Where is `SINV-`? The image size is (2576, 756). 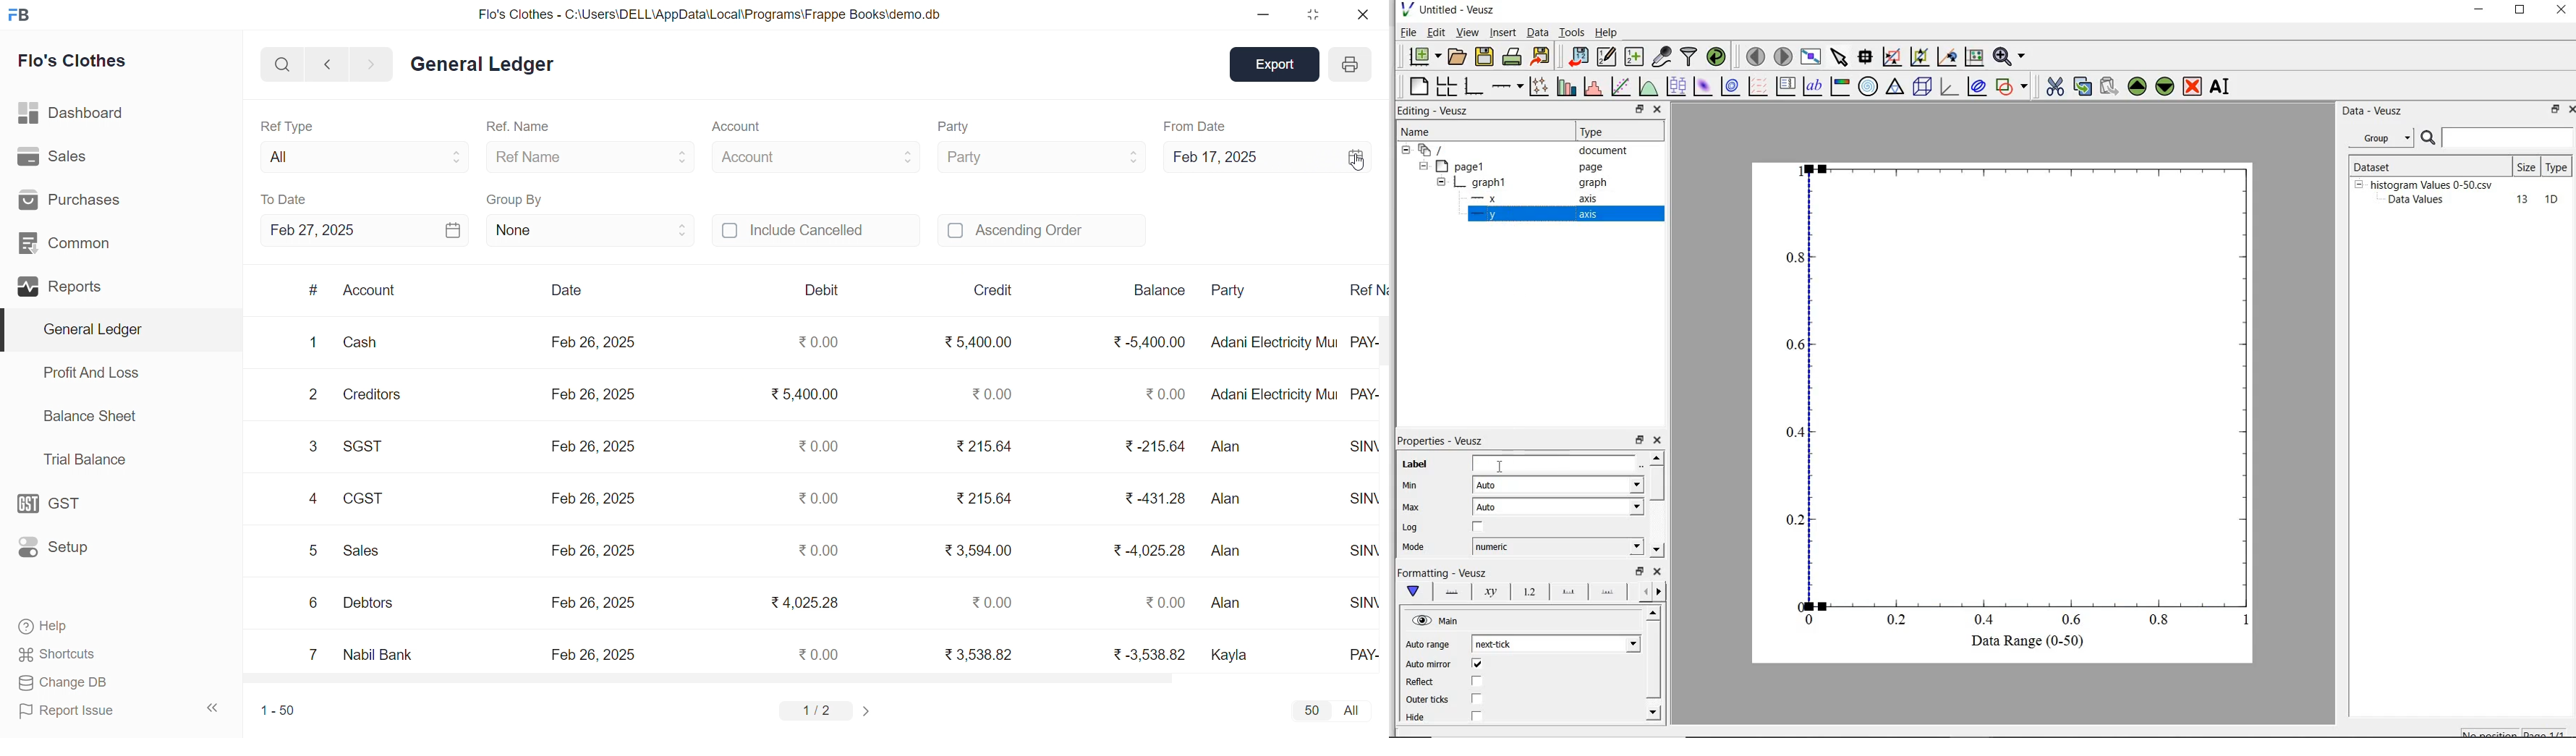
SINV- is located at coordinates (1360, 550).